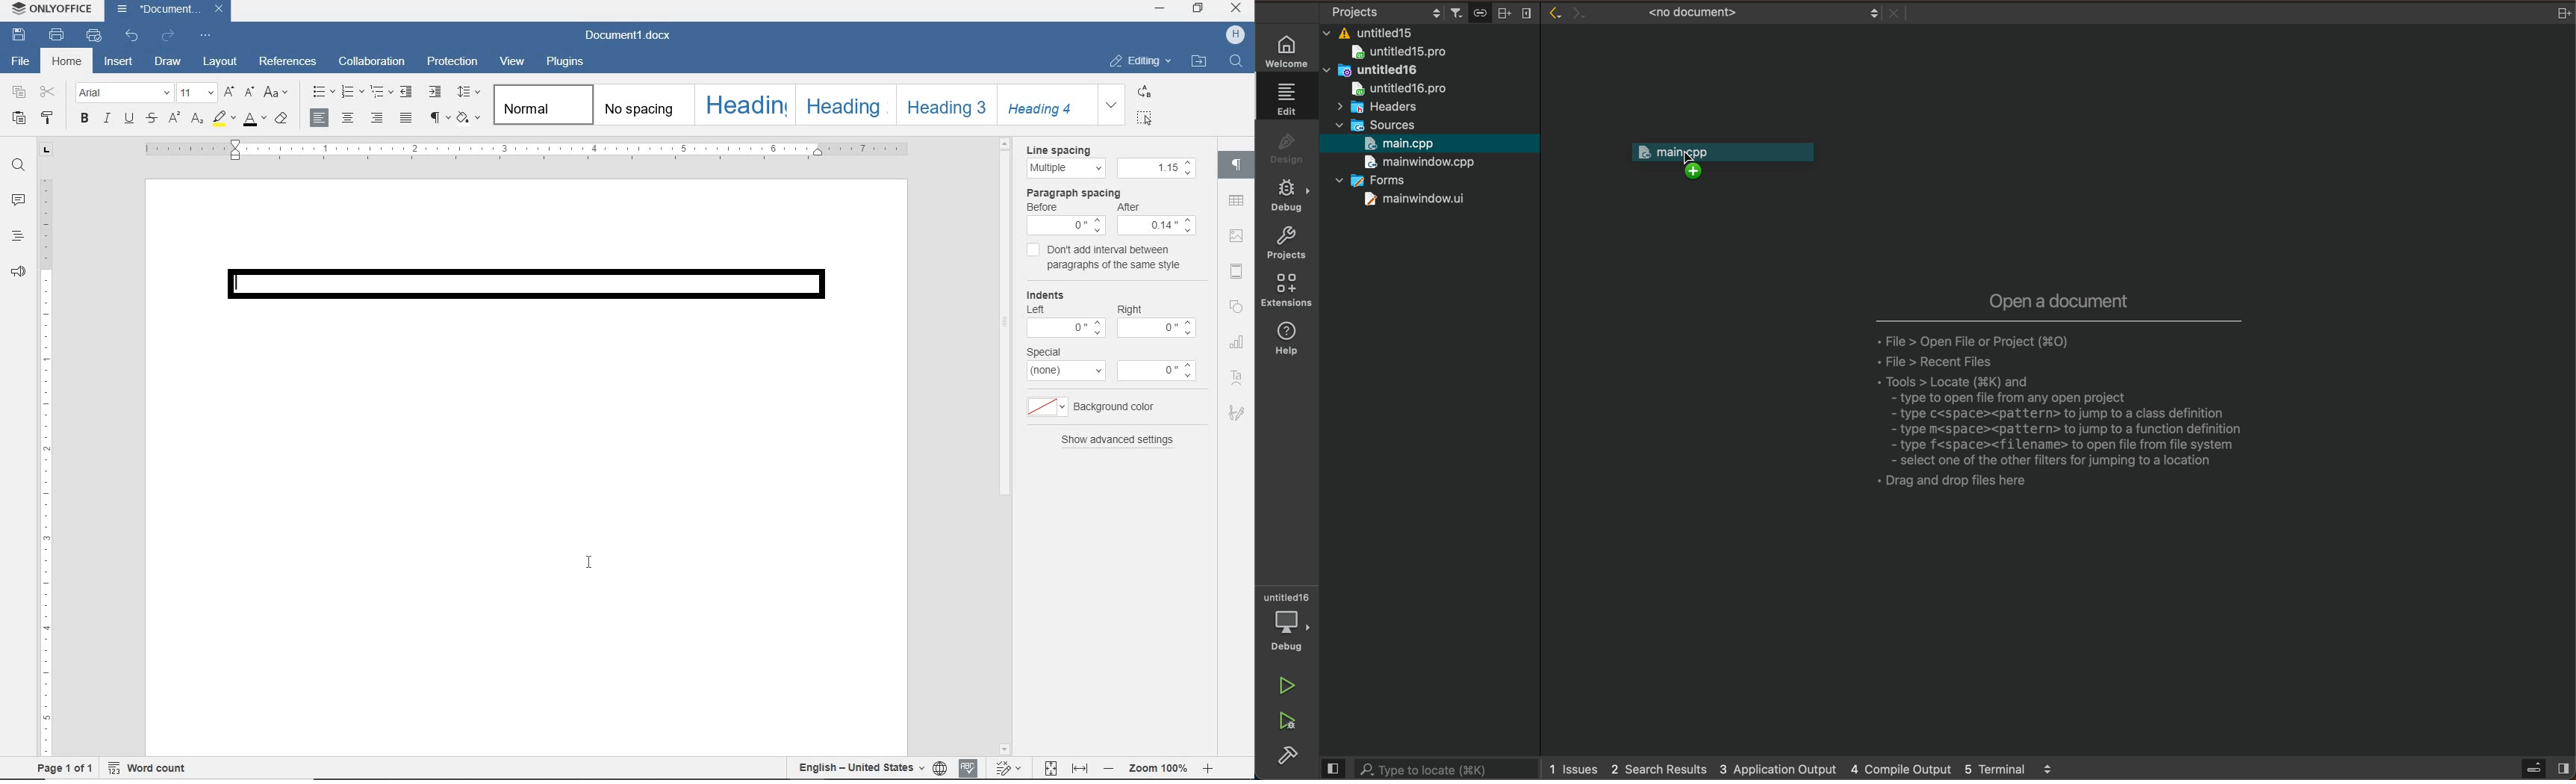 The width and height of the screenshot is (2576, 784). Describe the element at coordinates (843, 107) in the screenshot. I see `heading2` at that location.